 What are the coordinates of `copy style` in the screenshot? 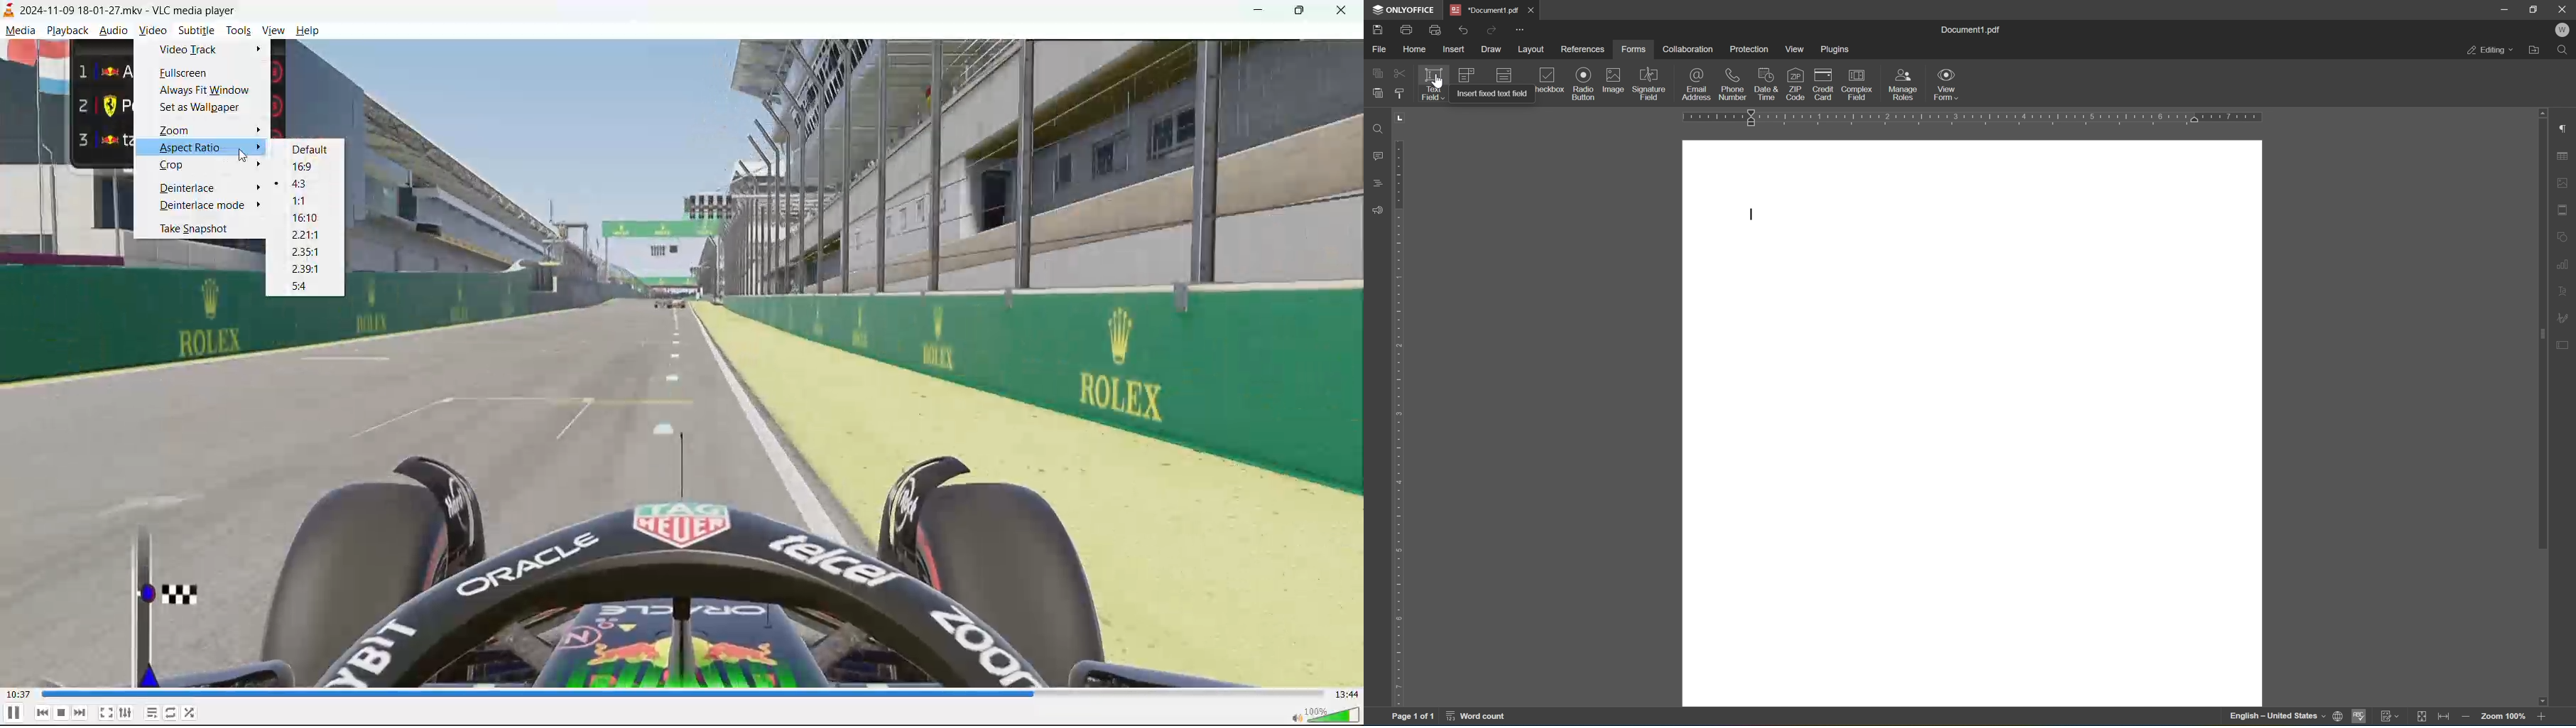 It's located at (1399, 93).